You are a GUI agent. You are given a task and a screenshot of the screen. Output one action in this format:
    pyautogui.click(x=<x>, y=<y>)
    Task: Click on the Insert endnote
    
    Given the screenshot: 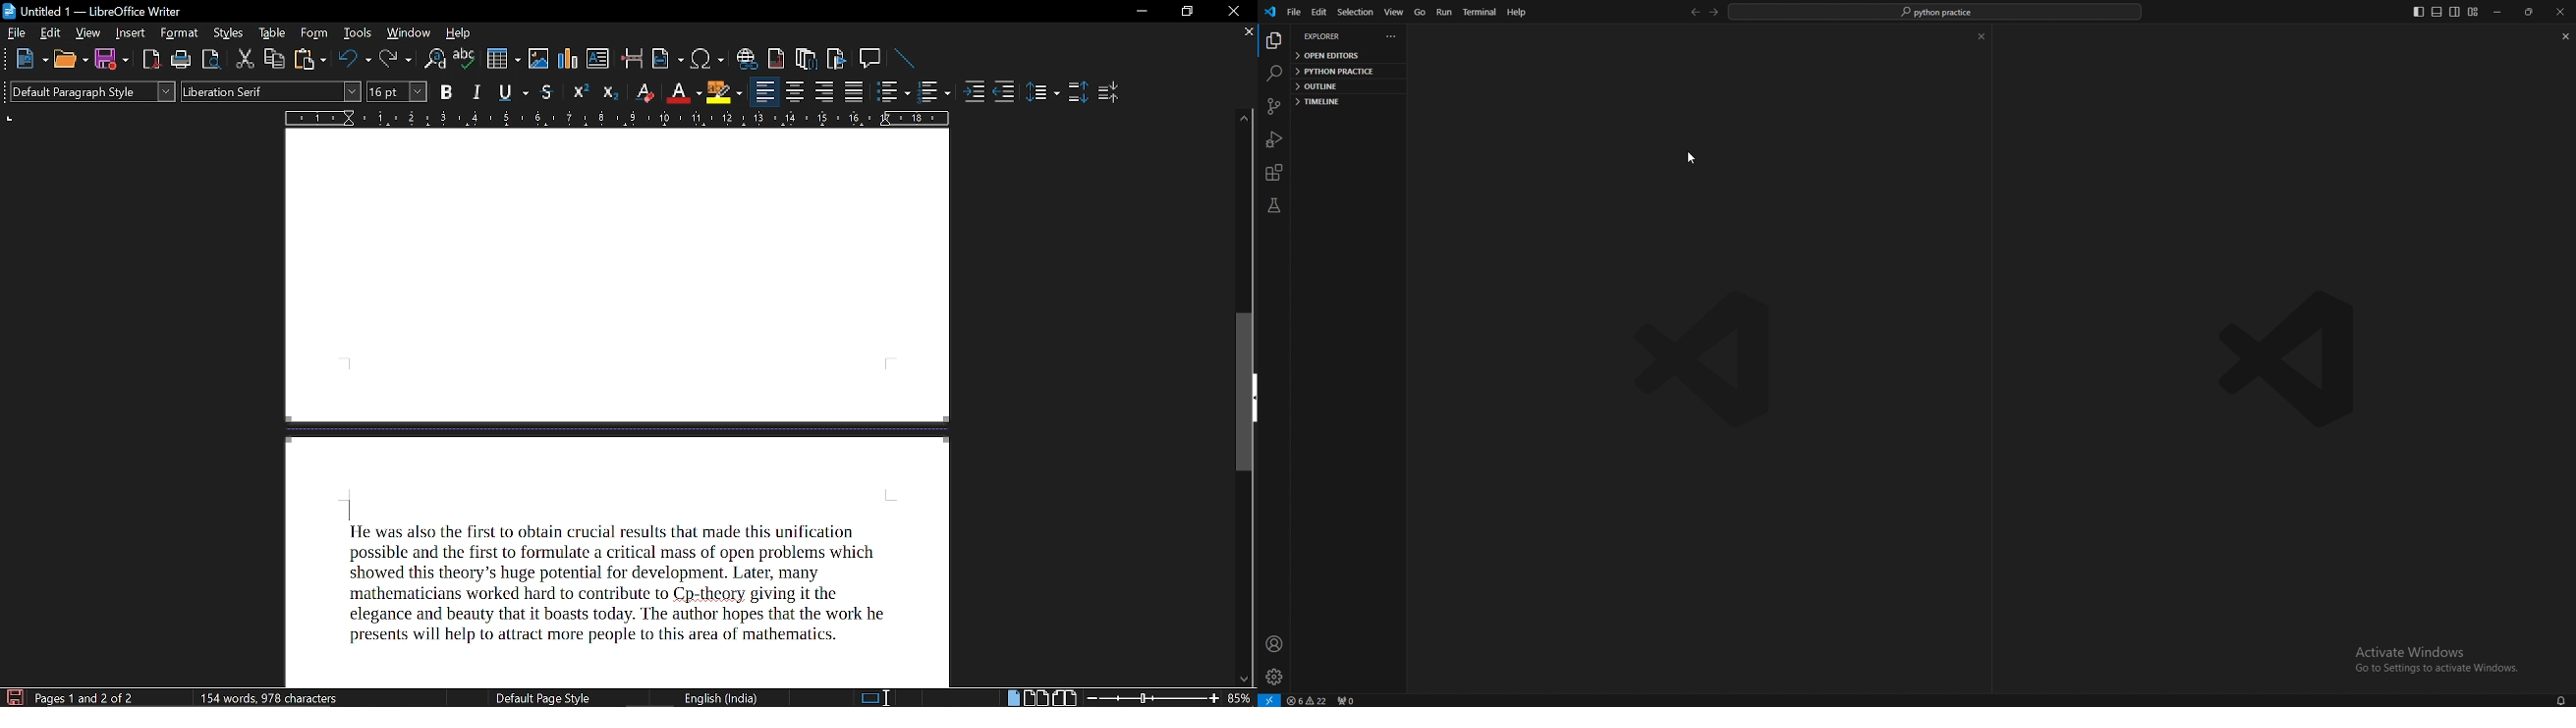 What is the action you would take?
    pyautogui.click(x=807, y=60)
    